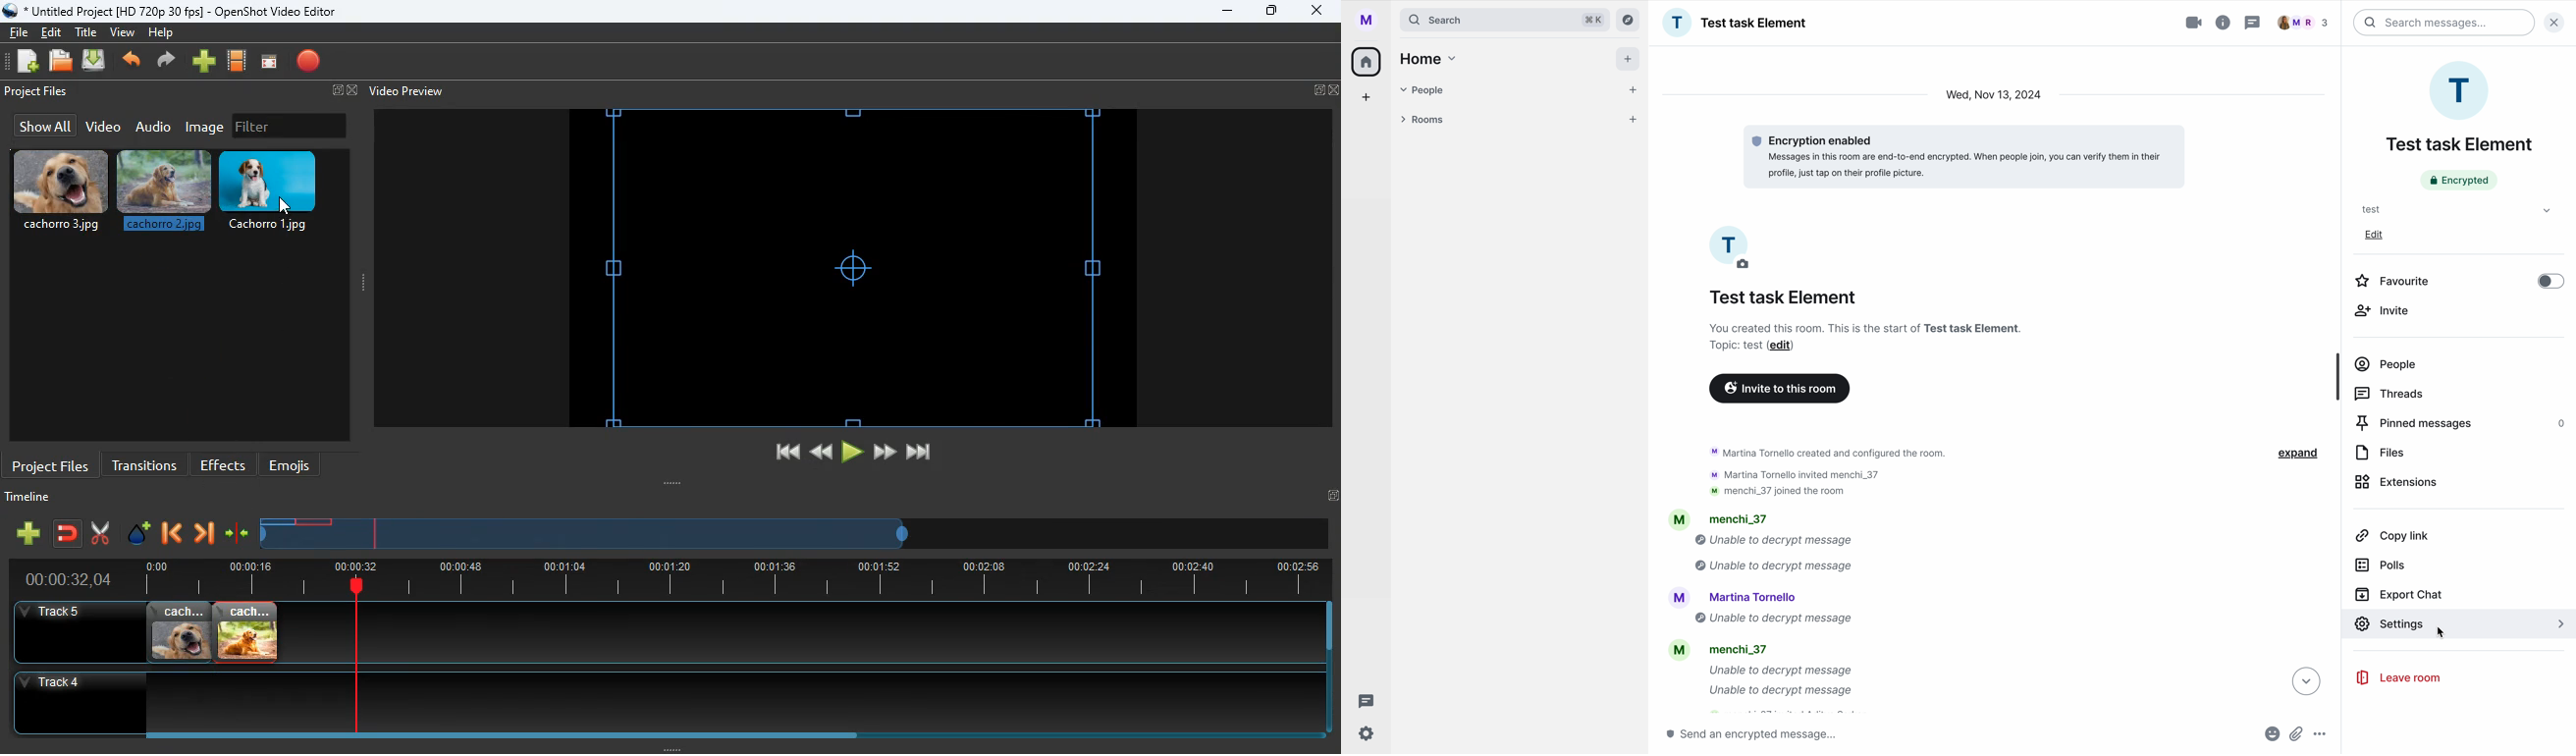  What do you see at coordinates (1366, 97) in the screenshot?
I see `add` at bounding box center [1366, 97].